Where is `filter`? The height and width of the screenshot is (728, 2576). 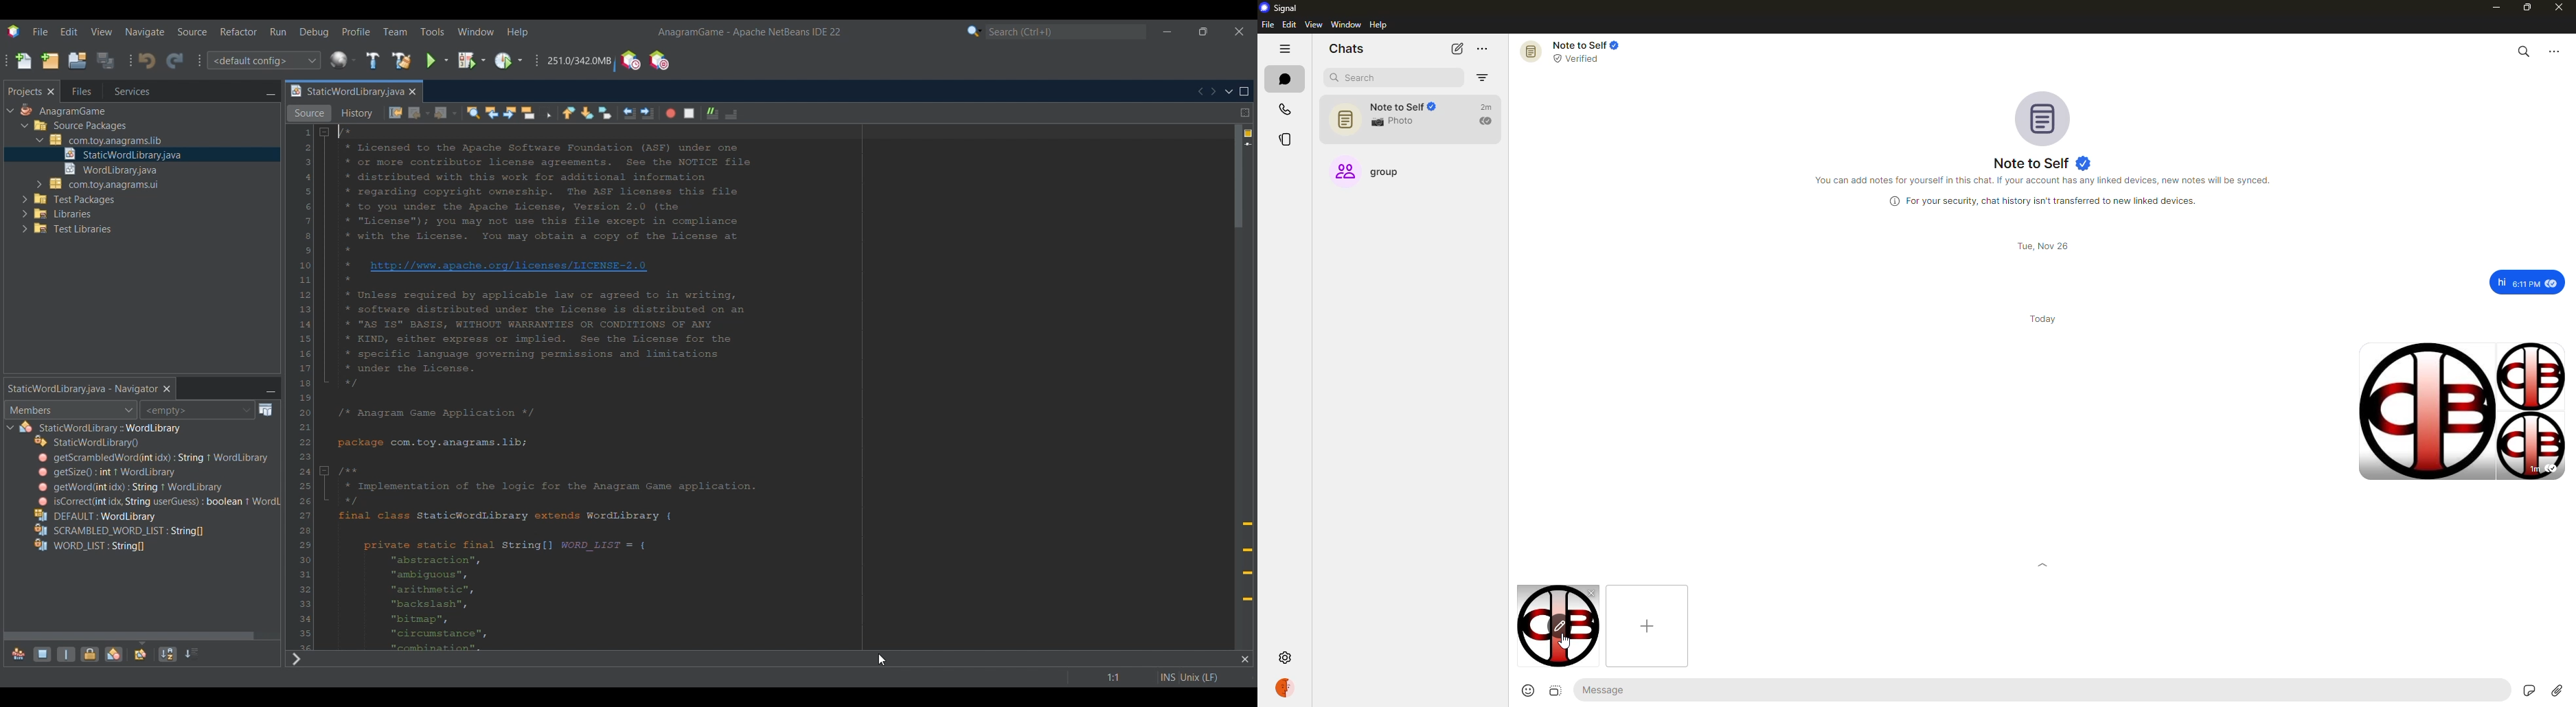 filter is located at coordinates (1483, 78).